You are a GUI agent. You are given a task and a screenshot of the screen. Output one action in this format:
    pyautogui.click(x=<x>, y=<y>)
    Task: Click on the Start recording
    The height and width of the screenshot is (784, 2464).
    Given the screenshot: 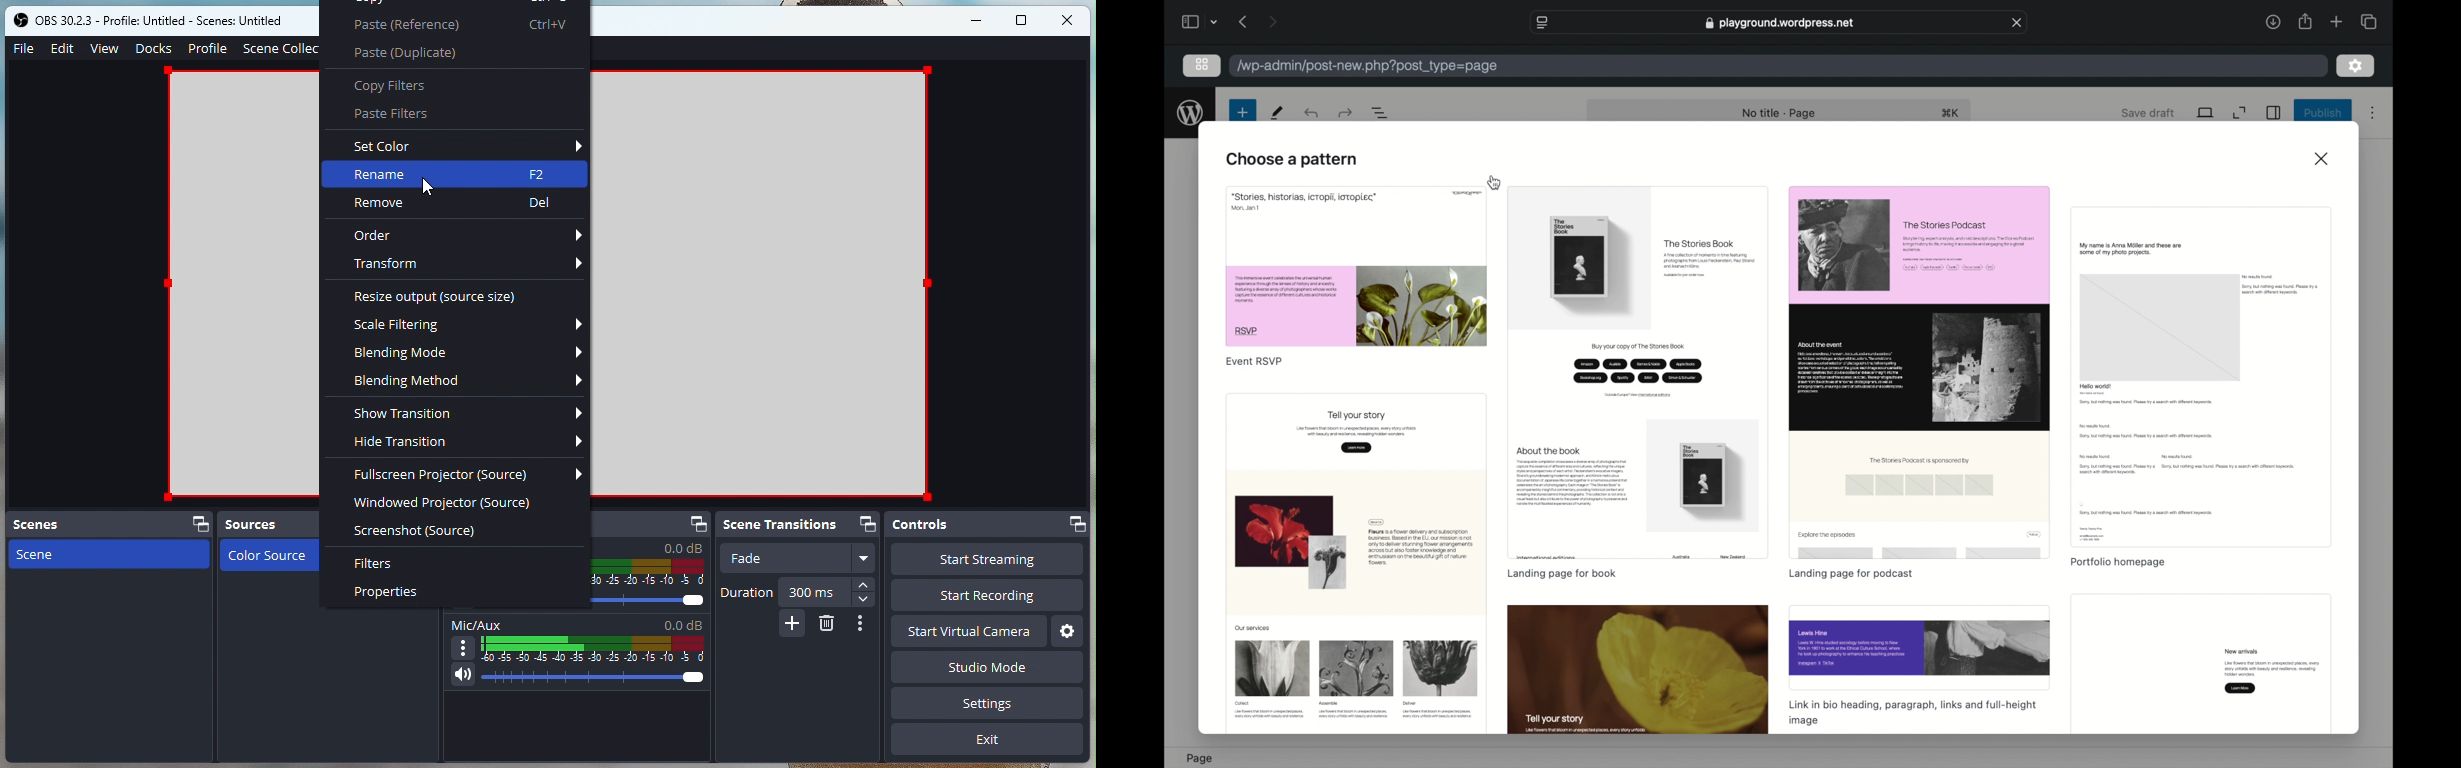 What is the action you would take?
    pyautogui.click(x=993, y=597)
    